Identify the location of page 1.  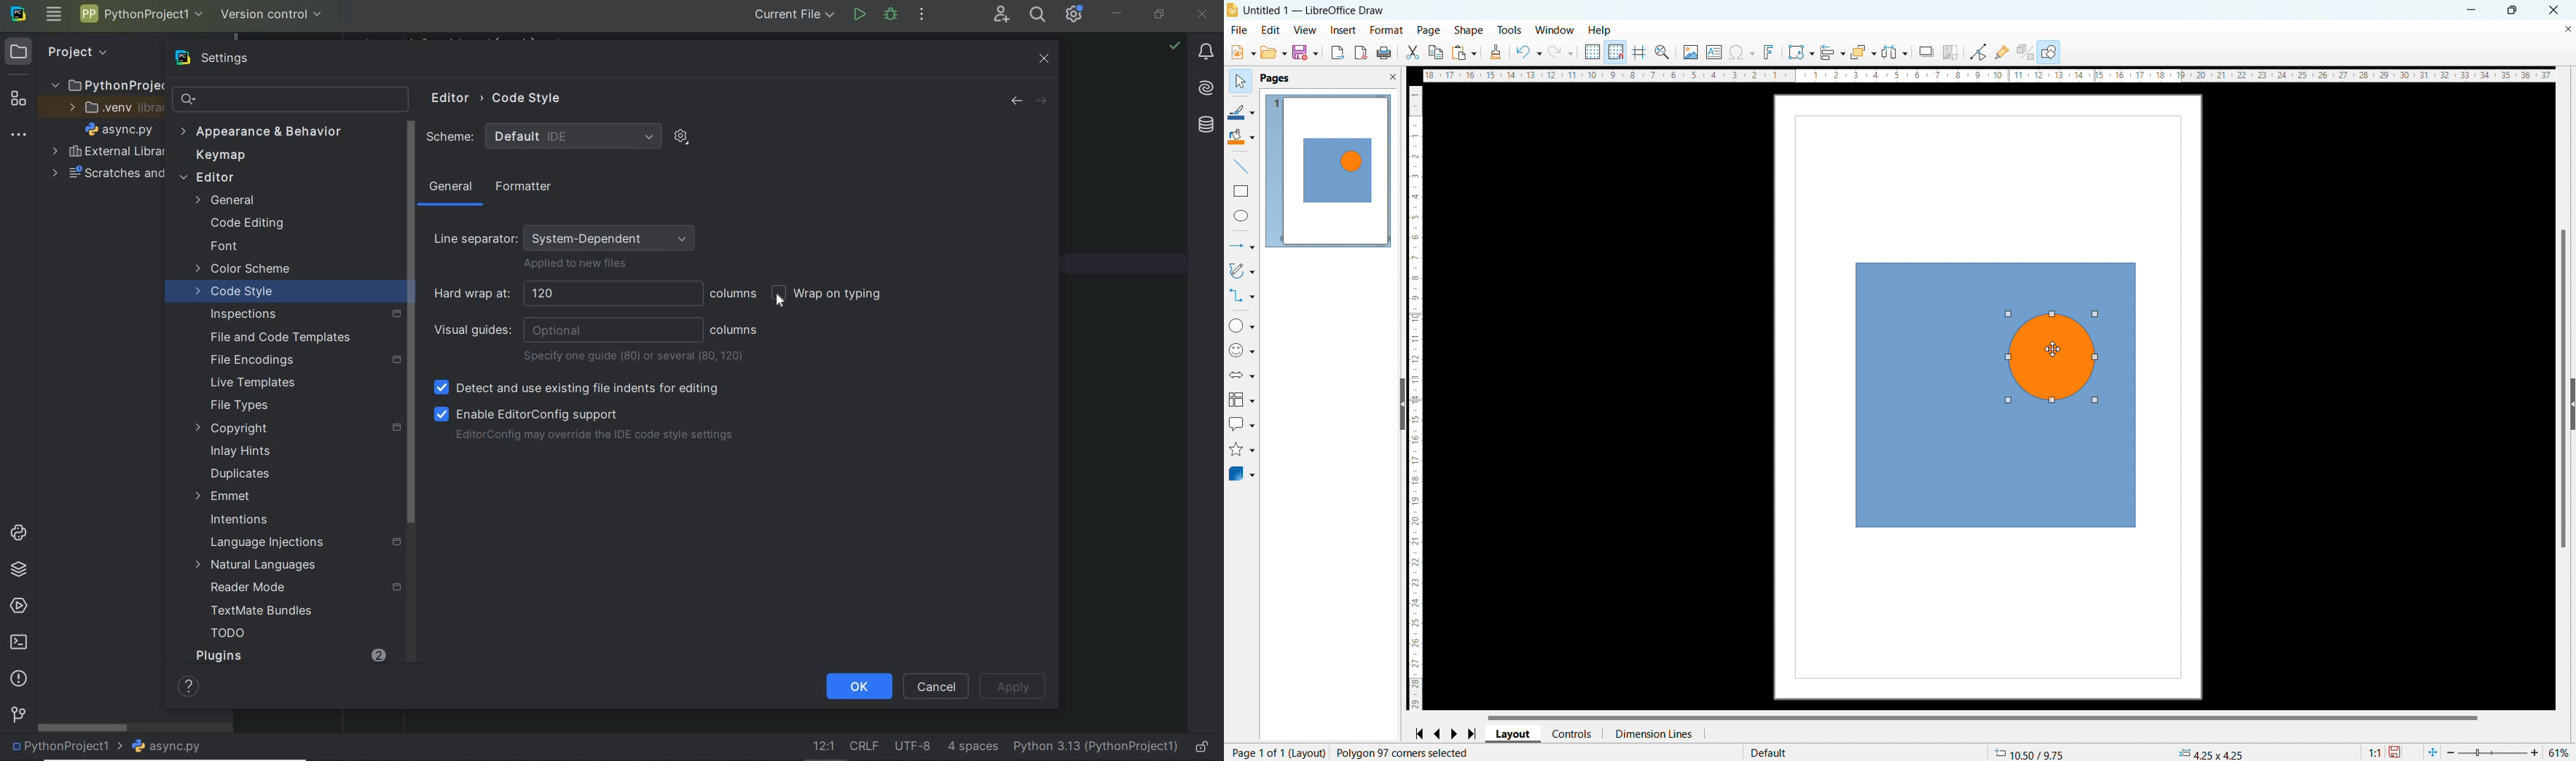
(1328, 171).